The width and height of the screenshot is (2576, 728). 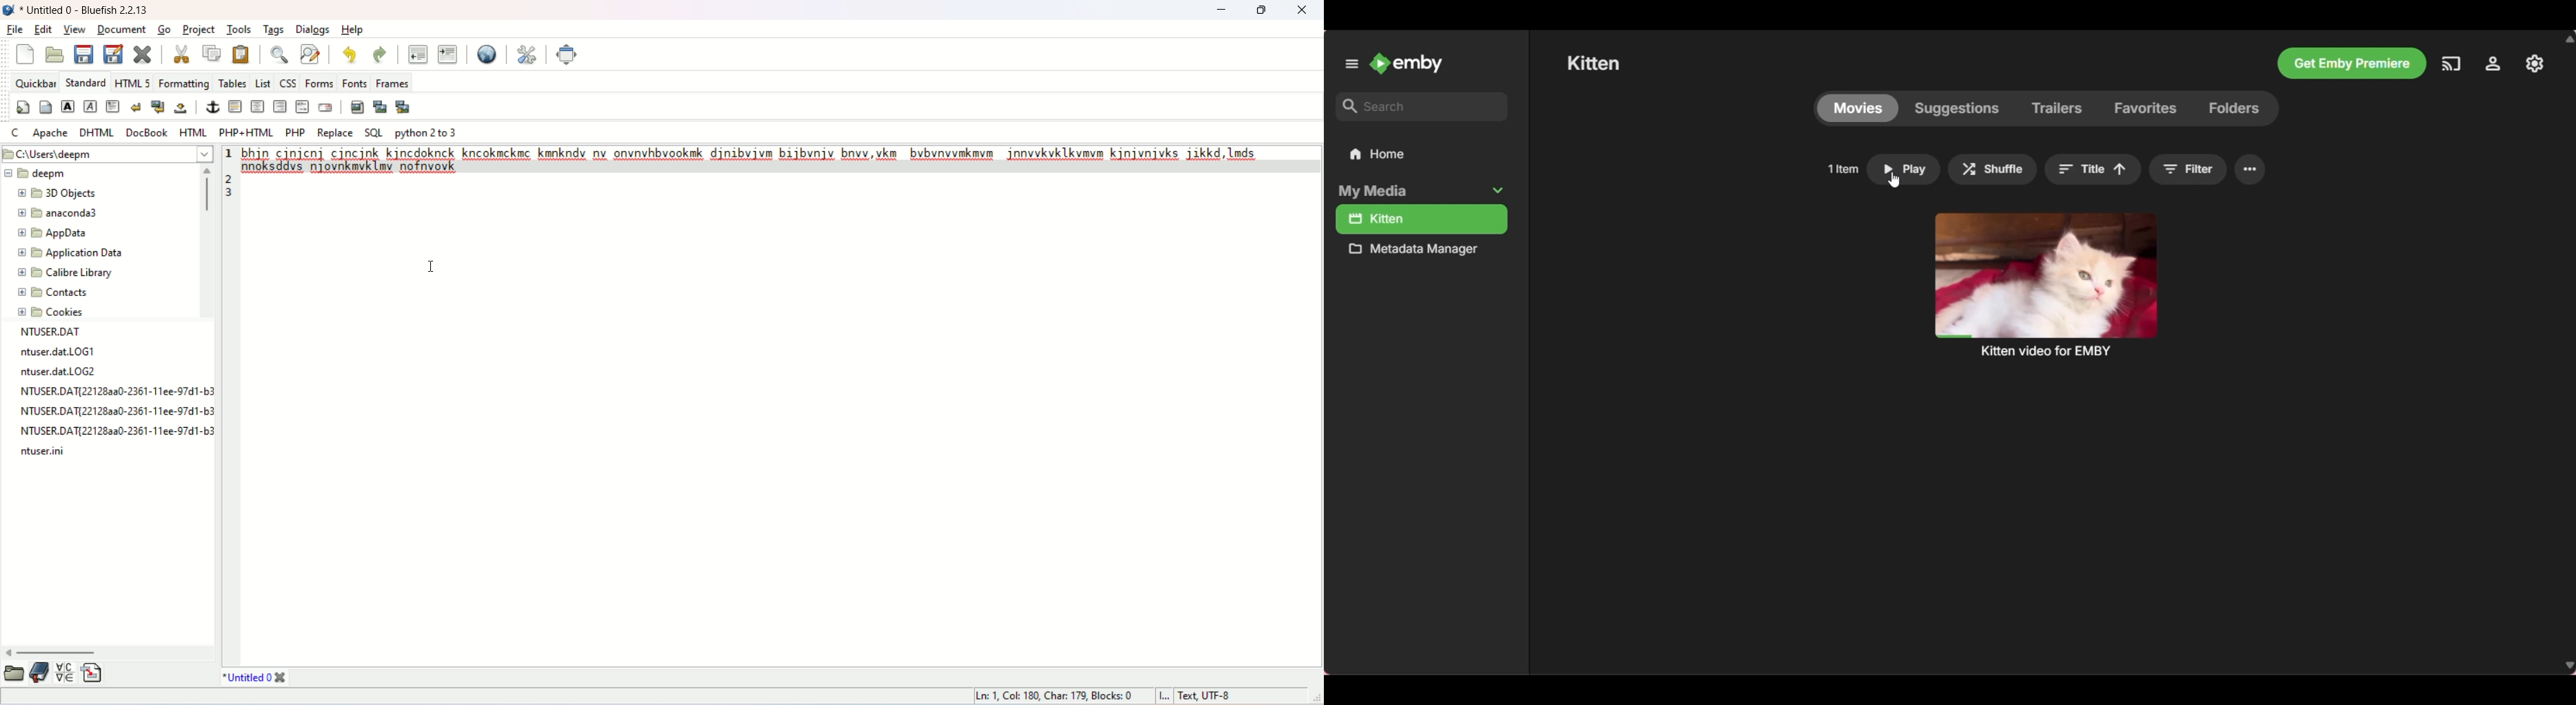 I want to click on calibre, so click(x=67, y=272).